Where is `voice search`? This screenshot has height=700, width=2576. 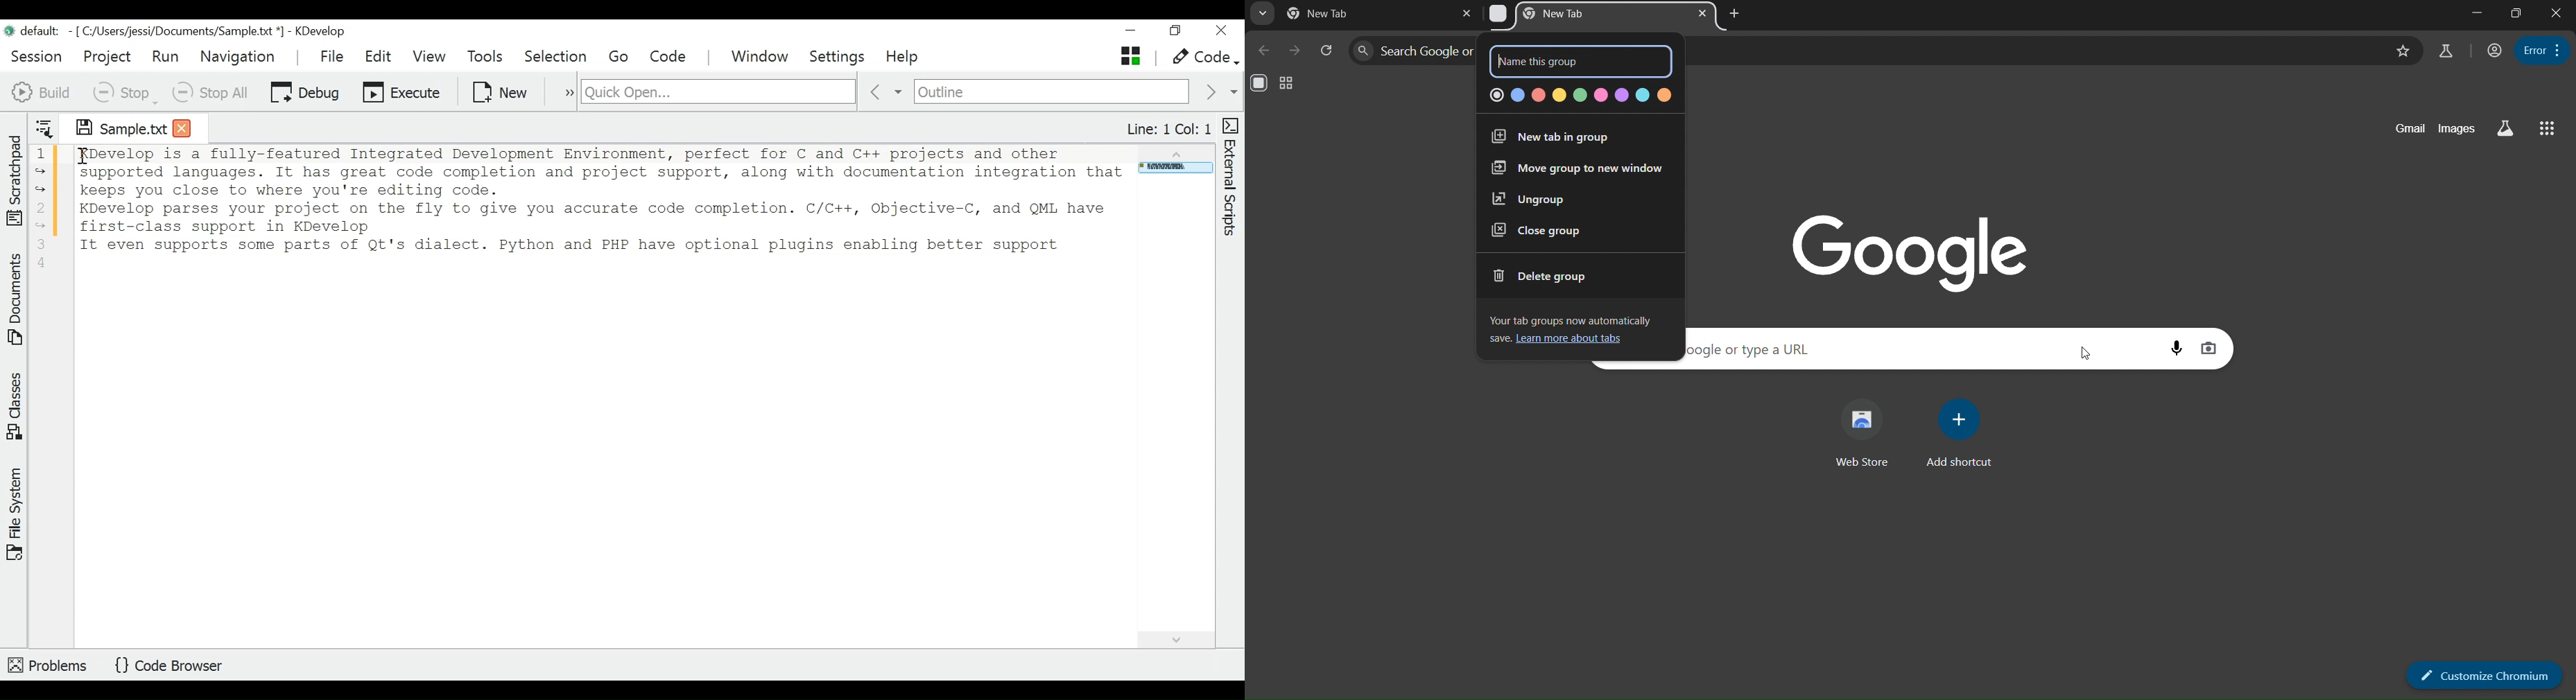
voice search is located at coordinates (2175, 348).